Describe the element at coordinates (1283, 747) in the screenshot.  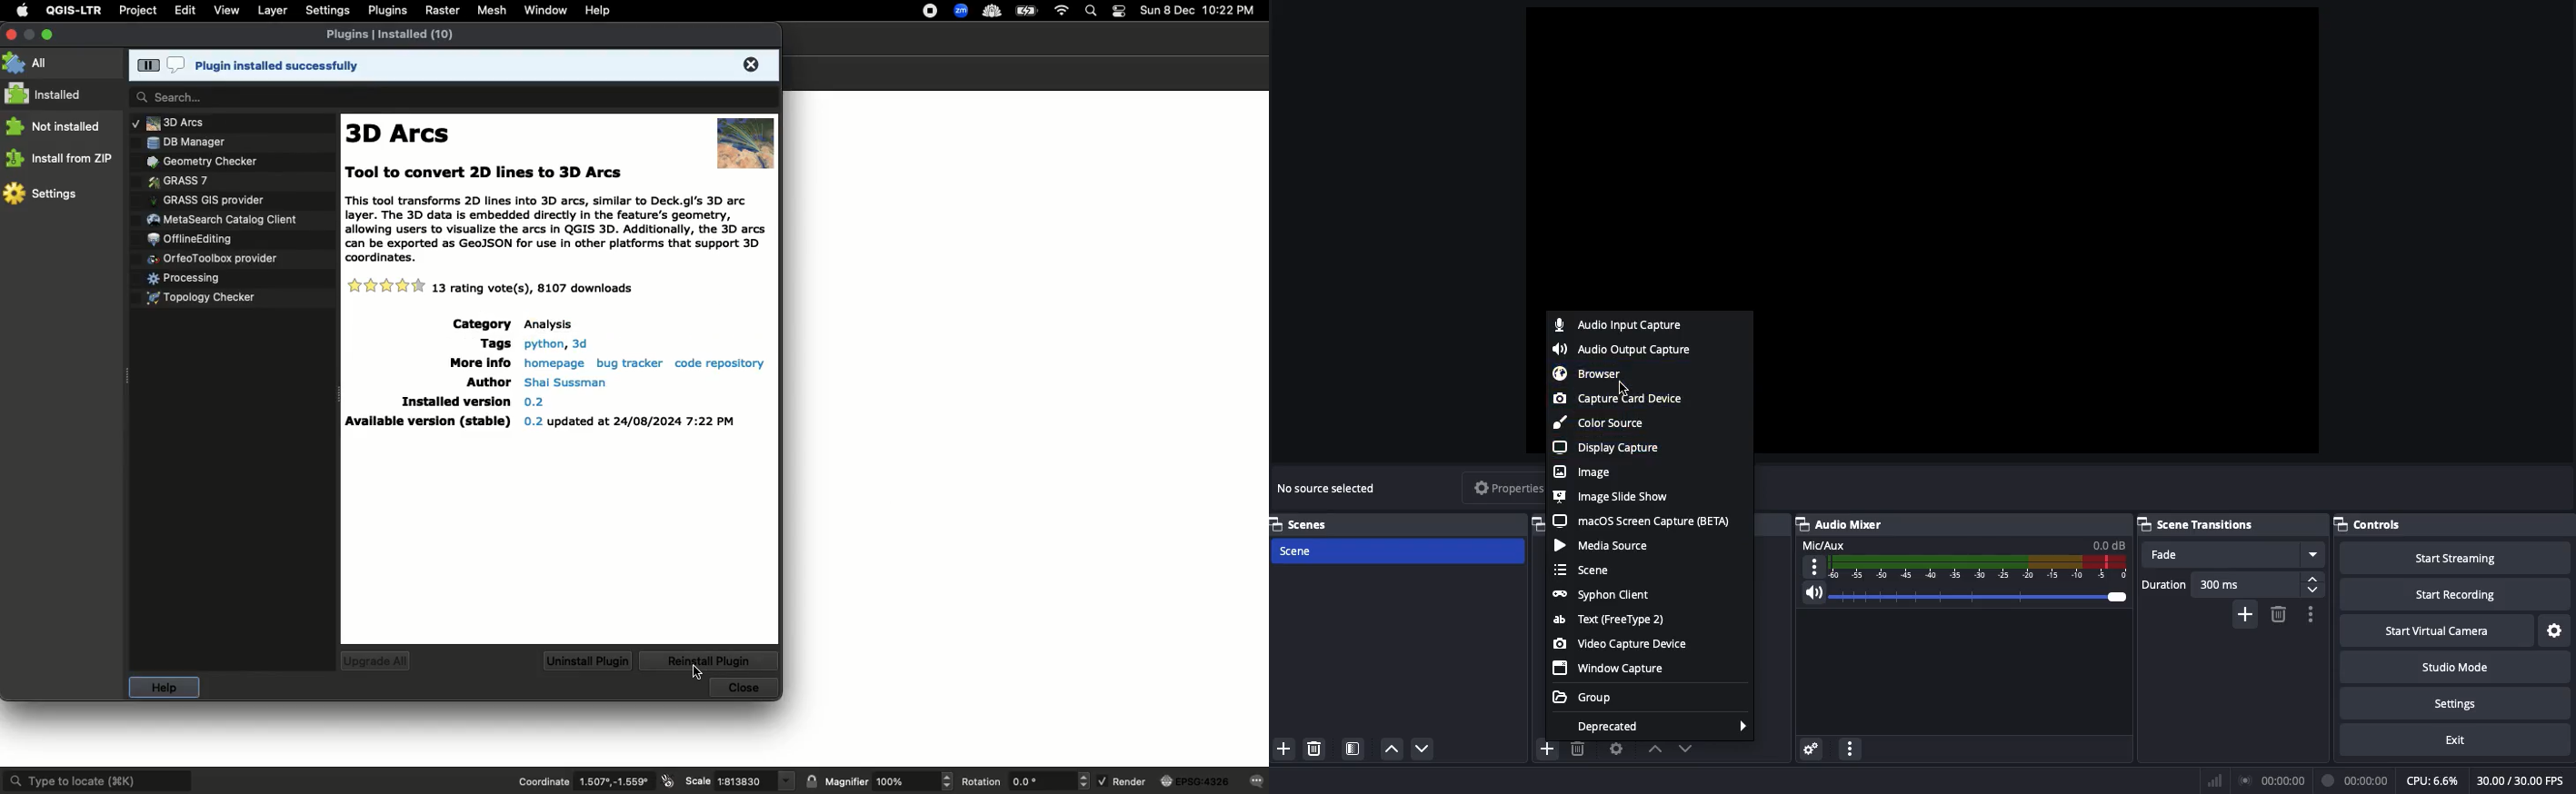
I see `add` at that location.